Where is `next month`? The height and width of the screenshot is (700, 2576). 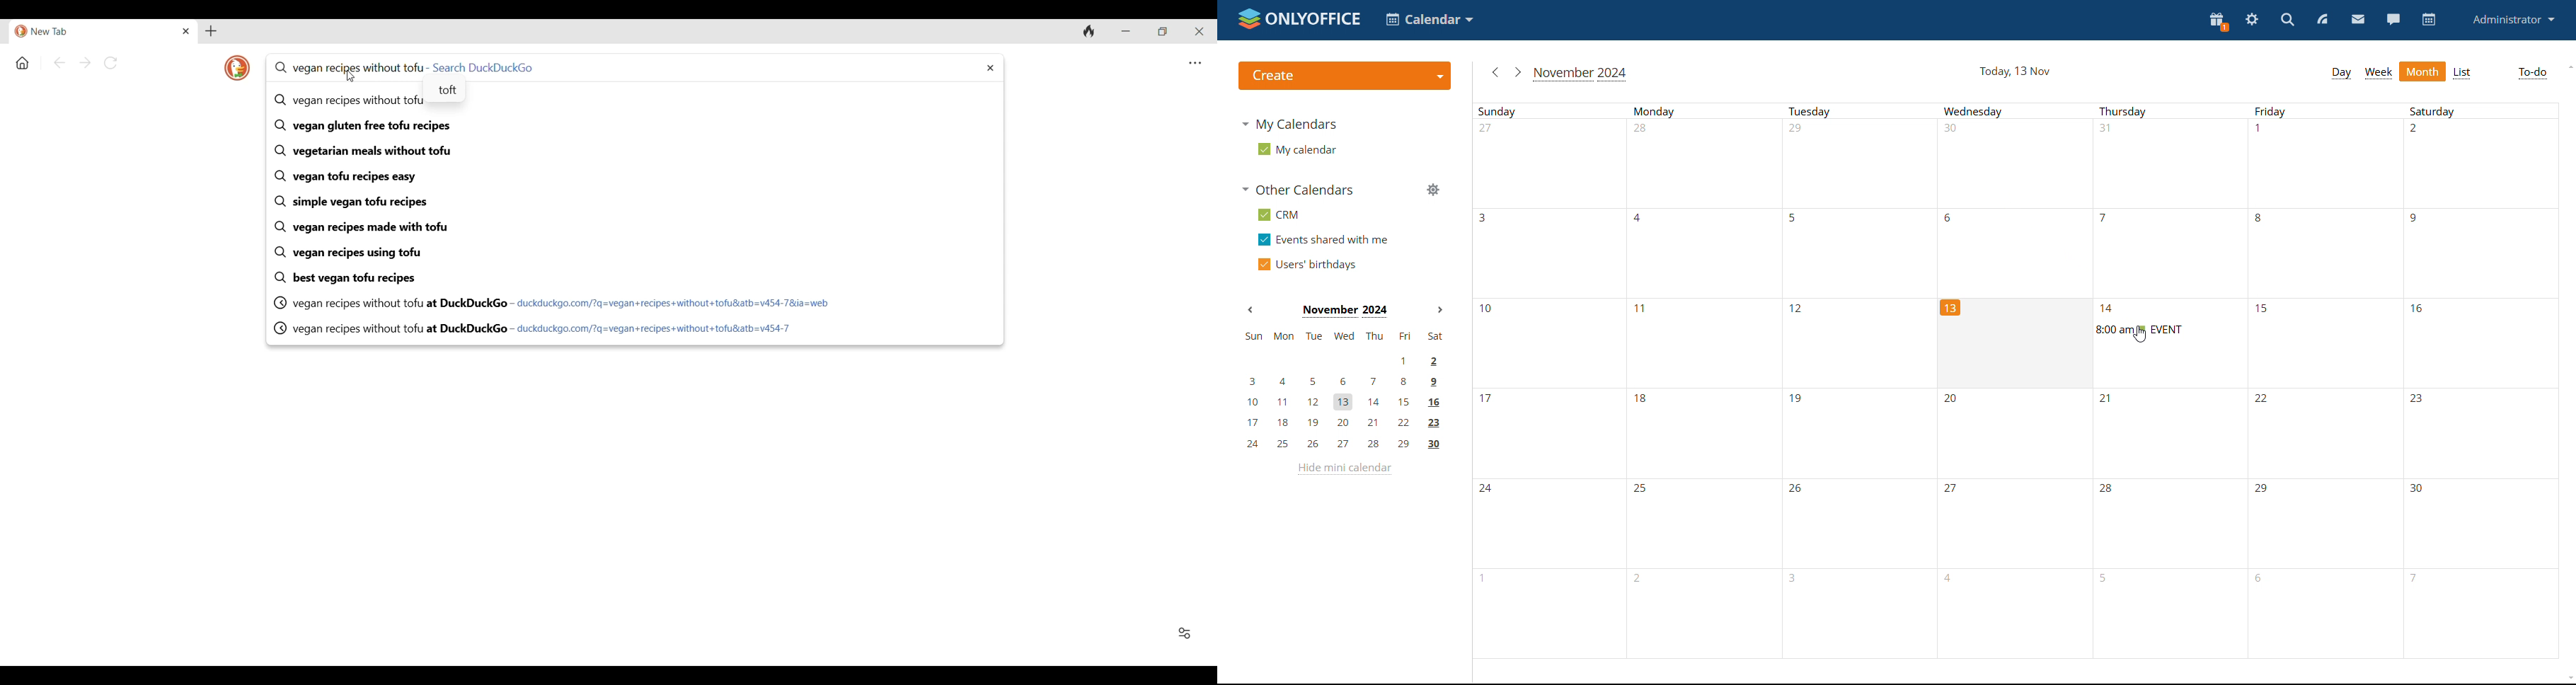 next month is located at coordinates (1440, 310).